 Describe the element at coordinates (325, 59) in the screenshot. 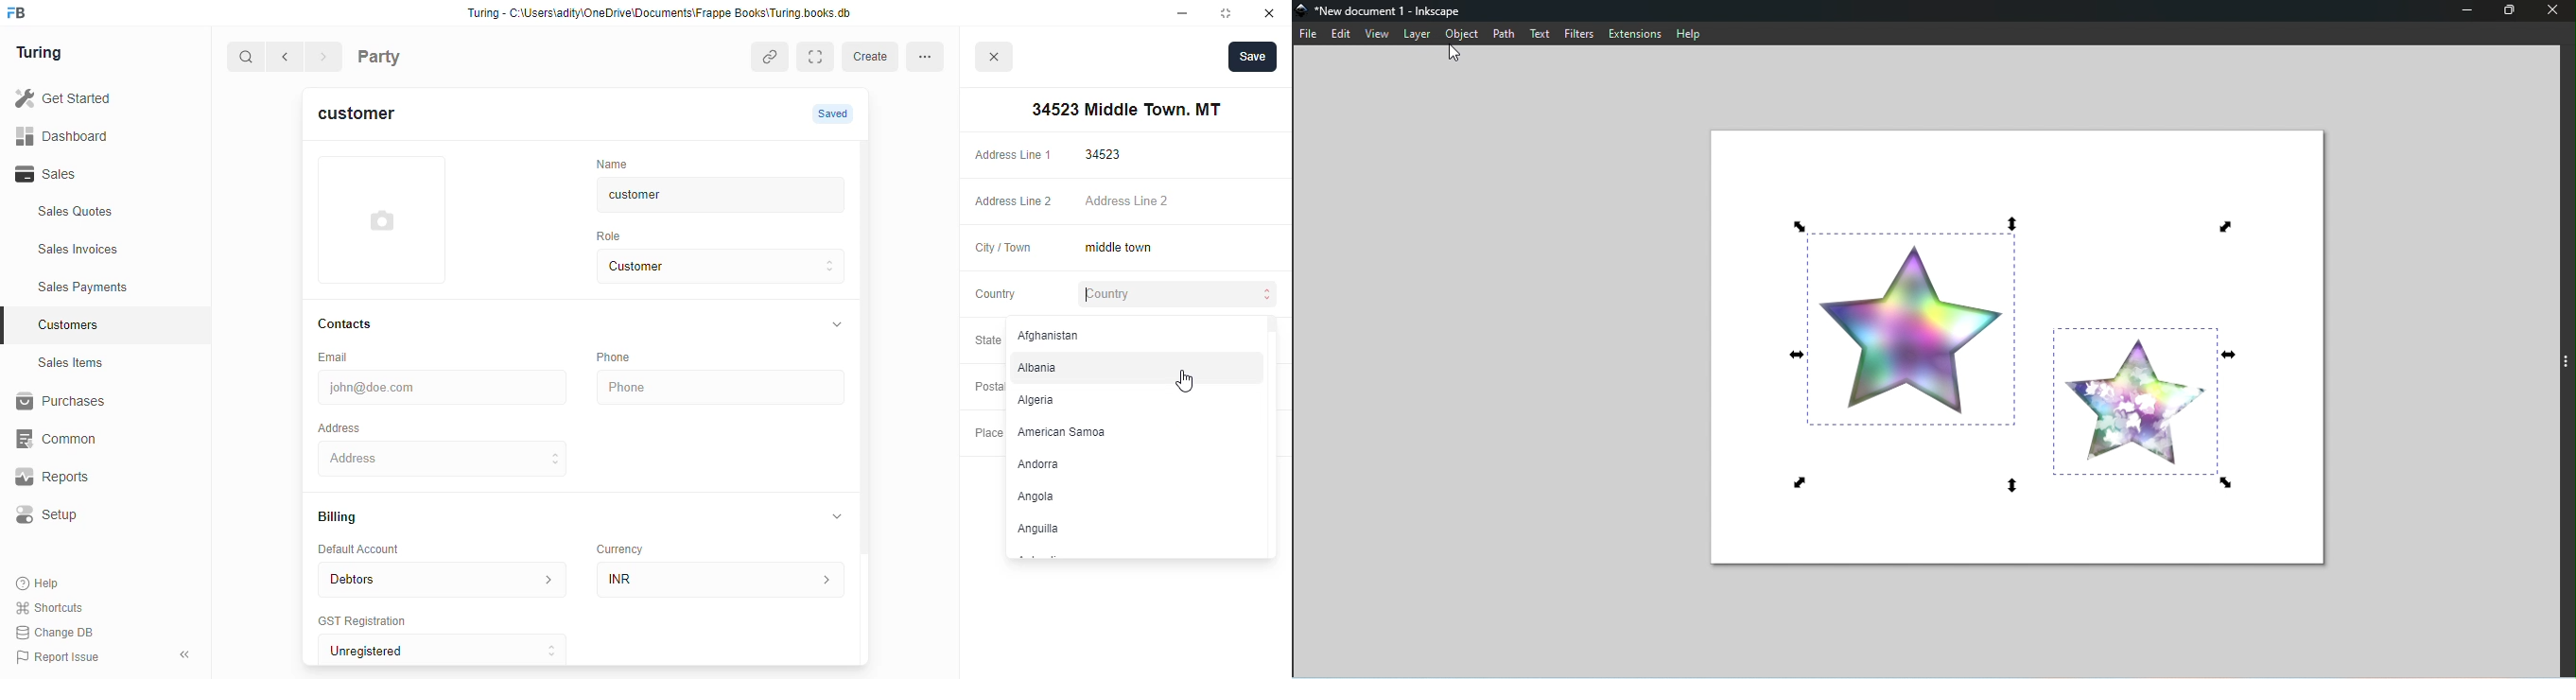

I see `forward` at that location.